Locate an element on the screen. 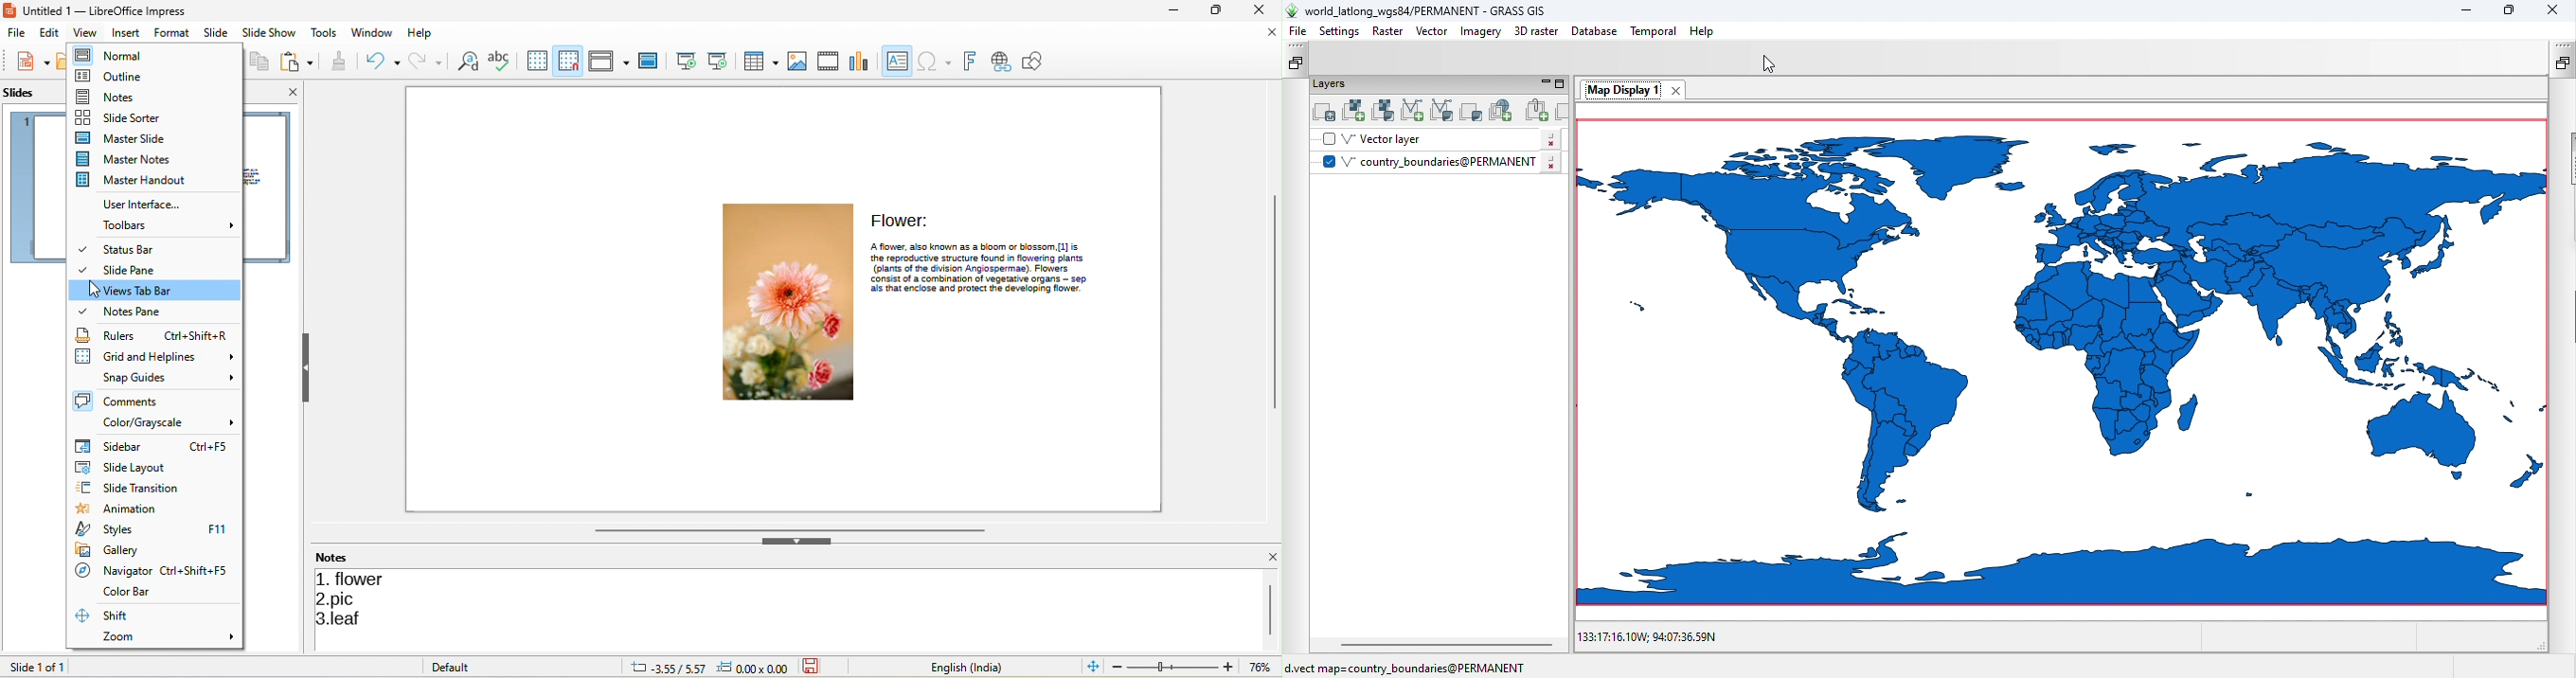 The height and width of the screenshot is (700, 2576). edit zoom is located at coordinates (1173, 667).